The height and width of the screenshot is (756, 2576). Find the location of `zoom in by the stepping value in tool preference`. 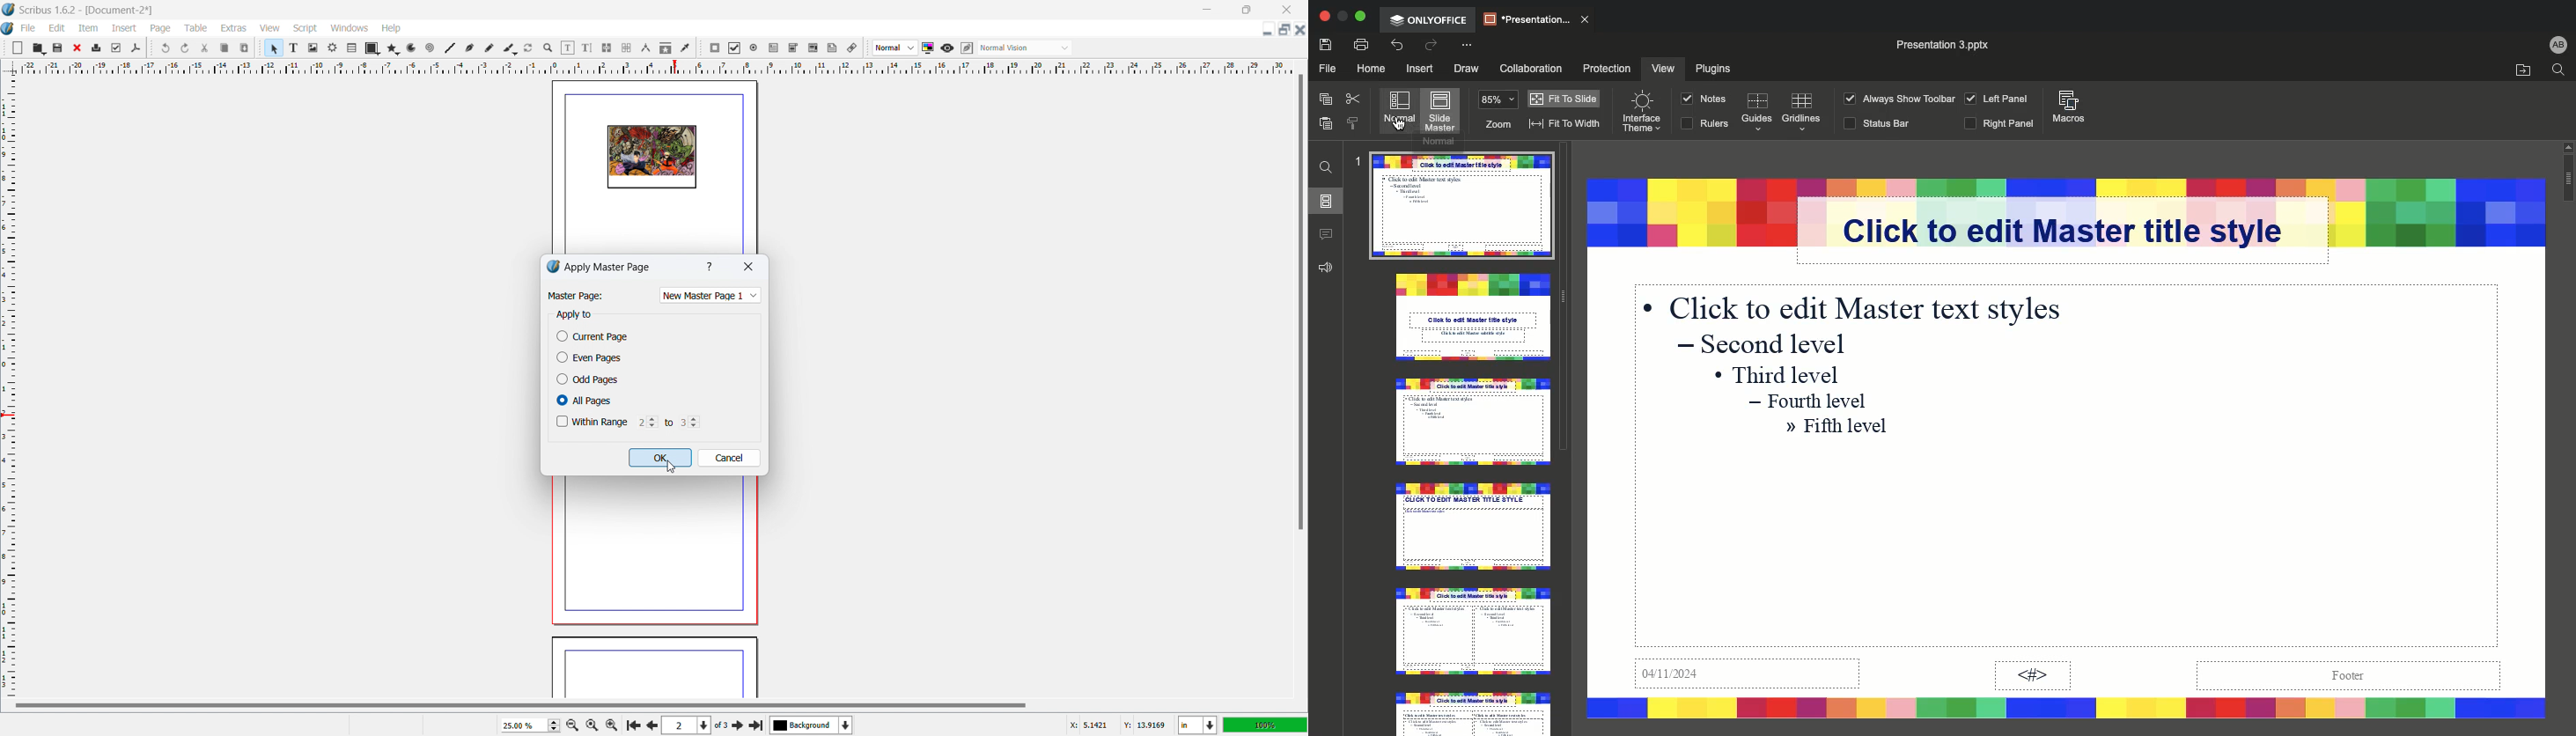

zoom in by the stepping value in tool preference is located at coordinates (612, 724).